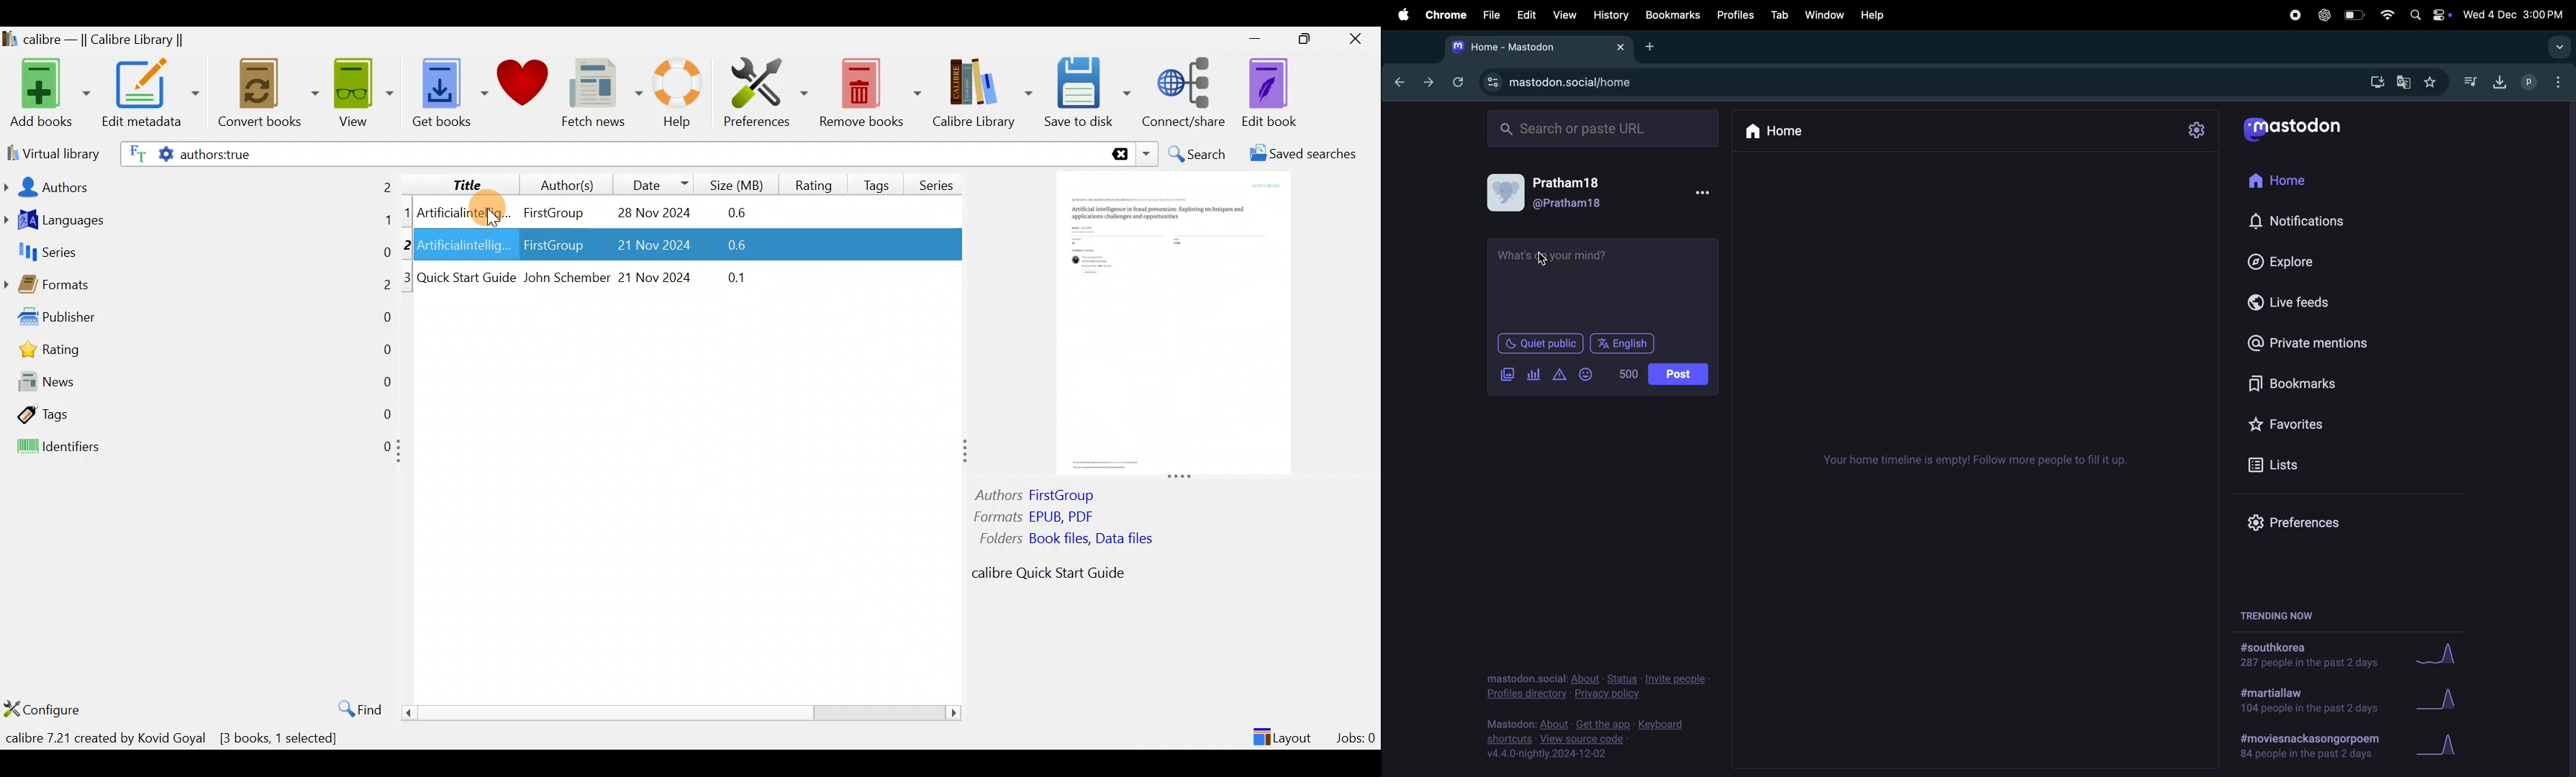  What do you see at coordinates (483, 209) in the screenshot?
I see `Cursor` at bounding box center [483, 209].